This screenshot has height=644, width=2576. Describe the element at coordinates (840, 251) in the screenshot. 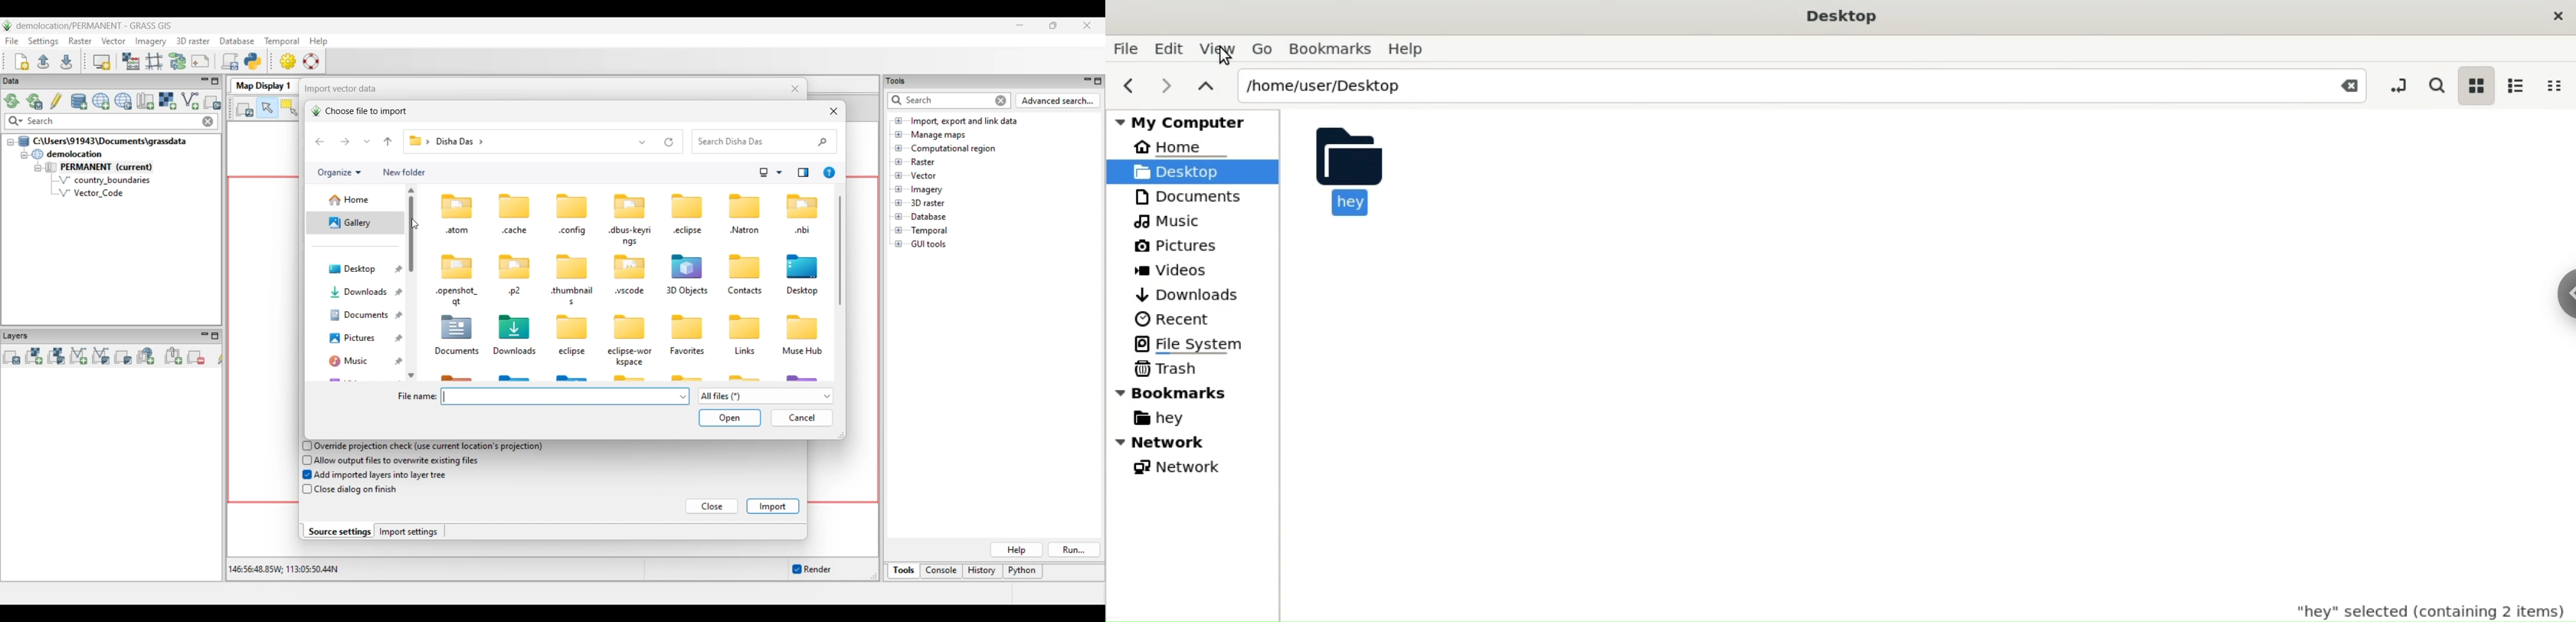

I see `Vertical slide bar` at that location.